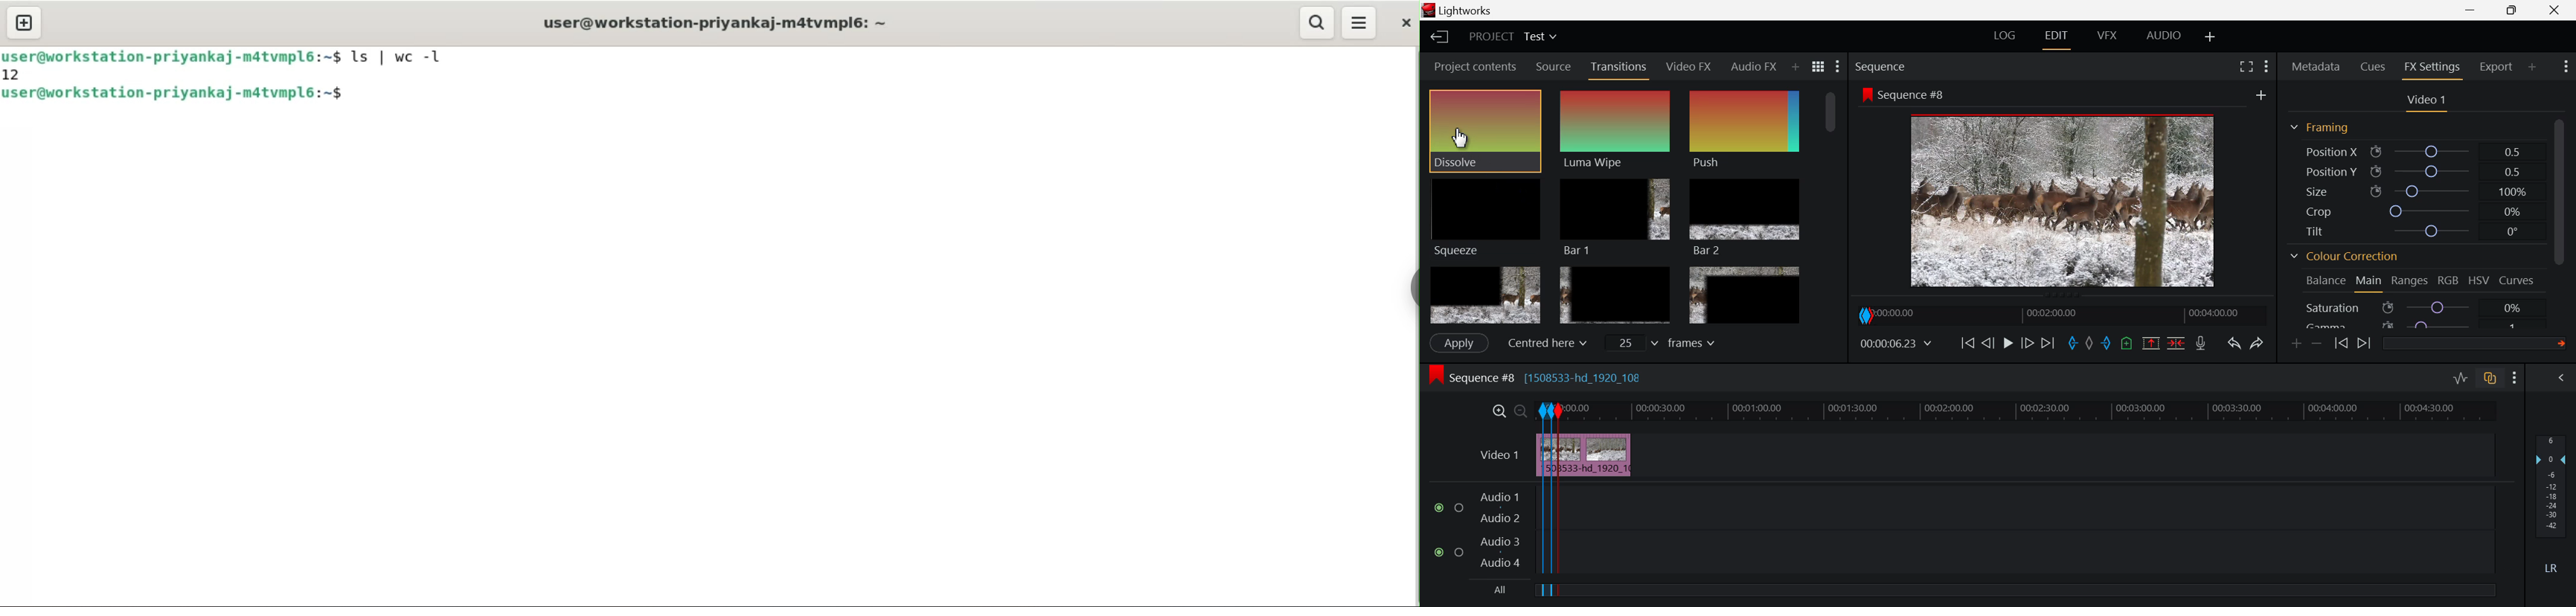 The image size is (2576, 616). What do you see at coordinates (2416, 232) in the screenshot?
I see `Tilt` at bounding box center [2416, 232].